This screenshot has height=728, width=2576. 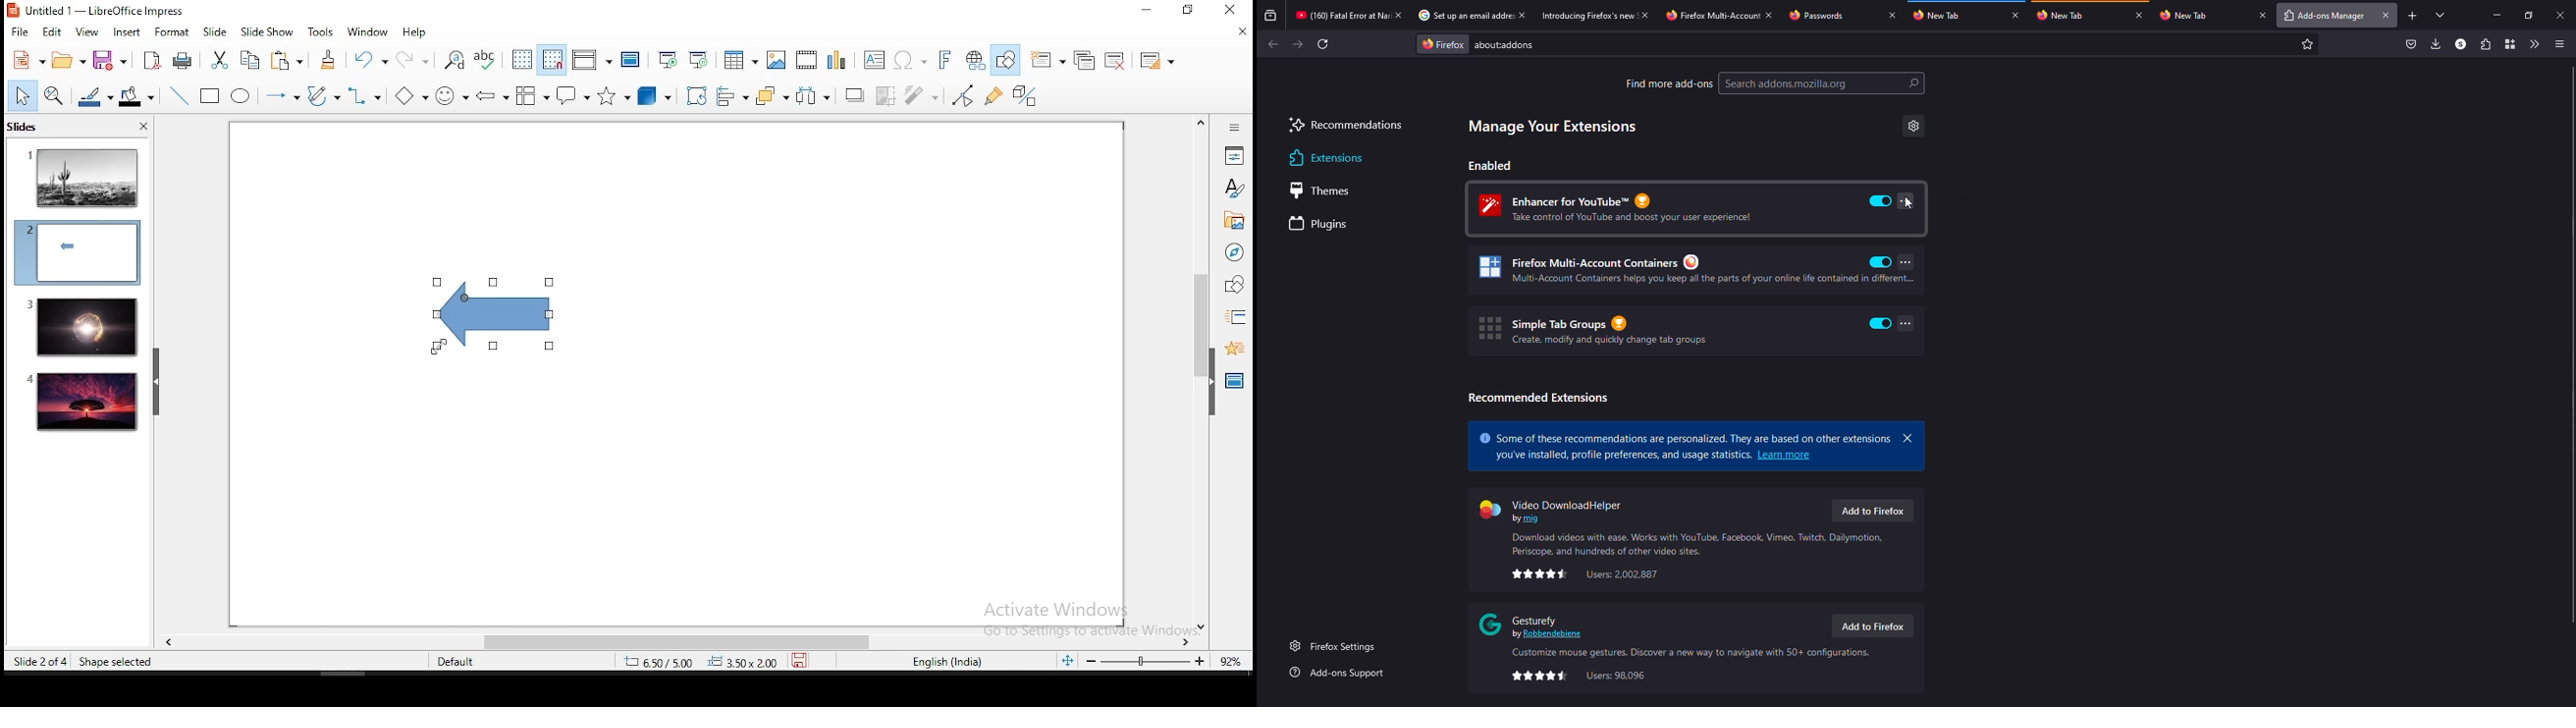 I want to click on add-ons manager, so click(x=2323, y=17).